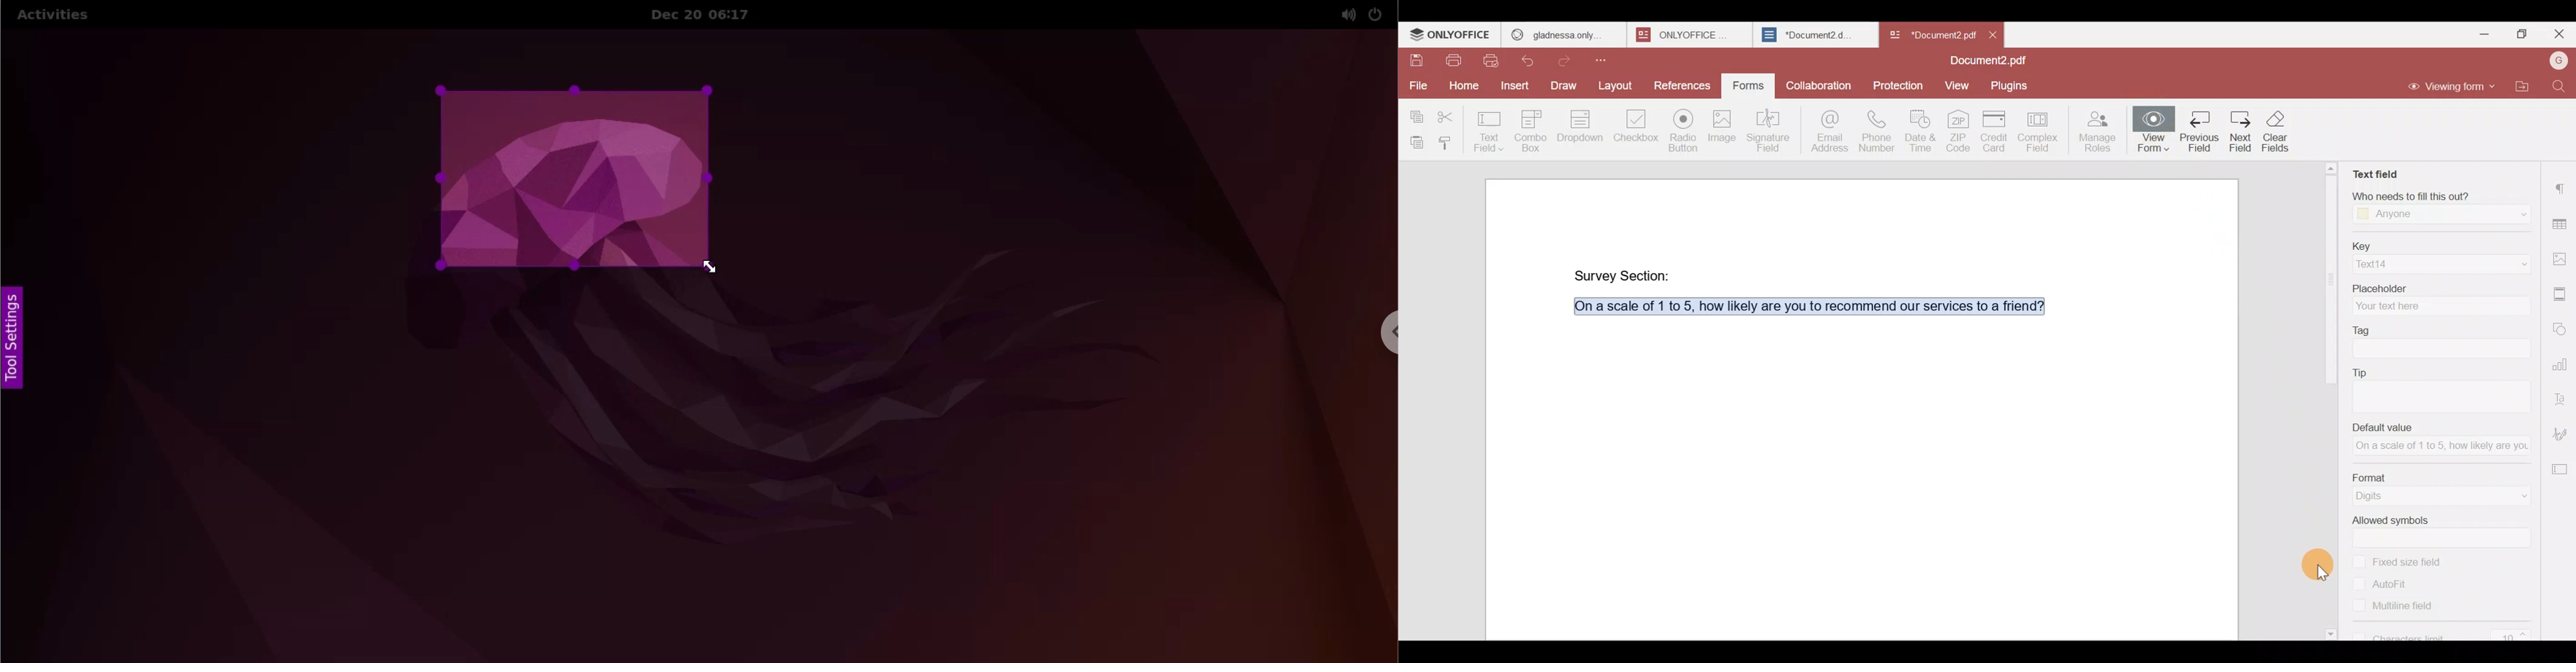 The width and height of the screenshot is (2576, 672). Describe the element at coordinates (2562, 297) in the screenshot. I see `Header & footer settings` at that location.